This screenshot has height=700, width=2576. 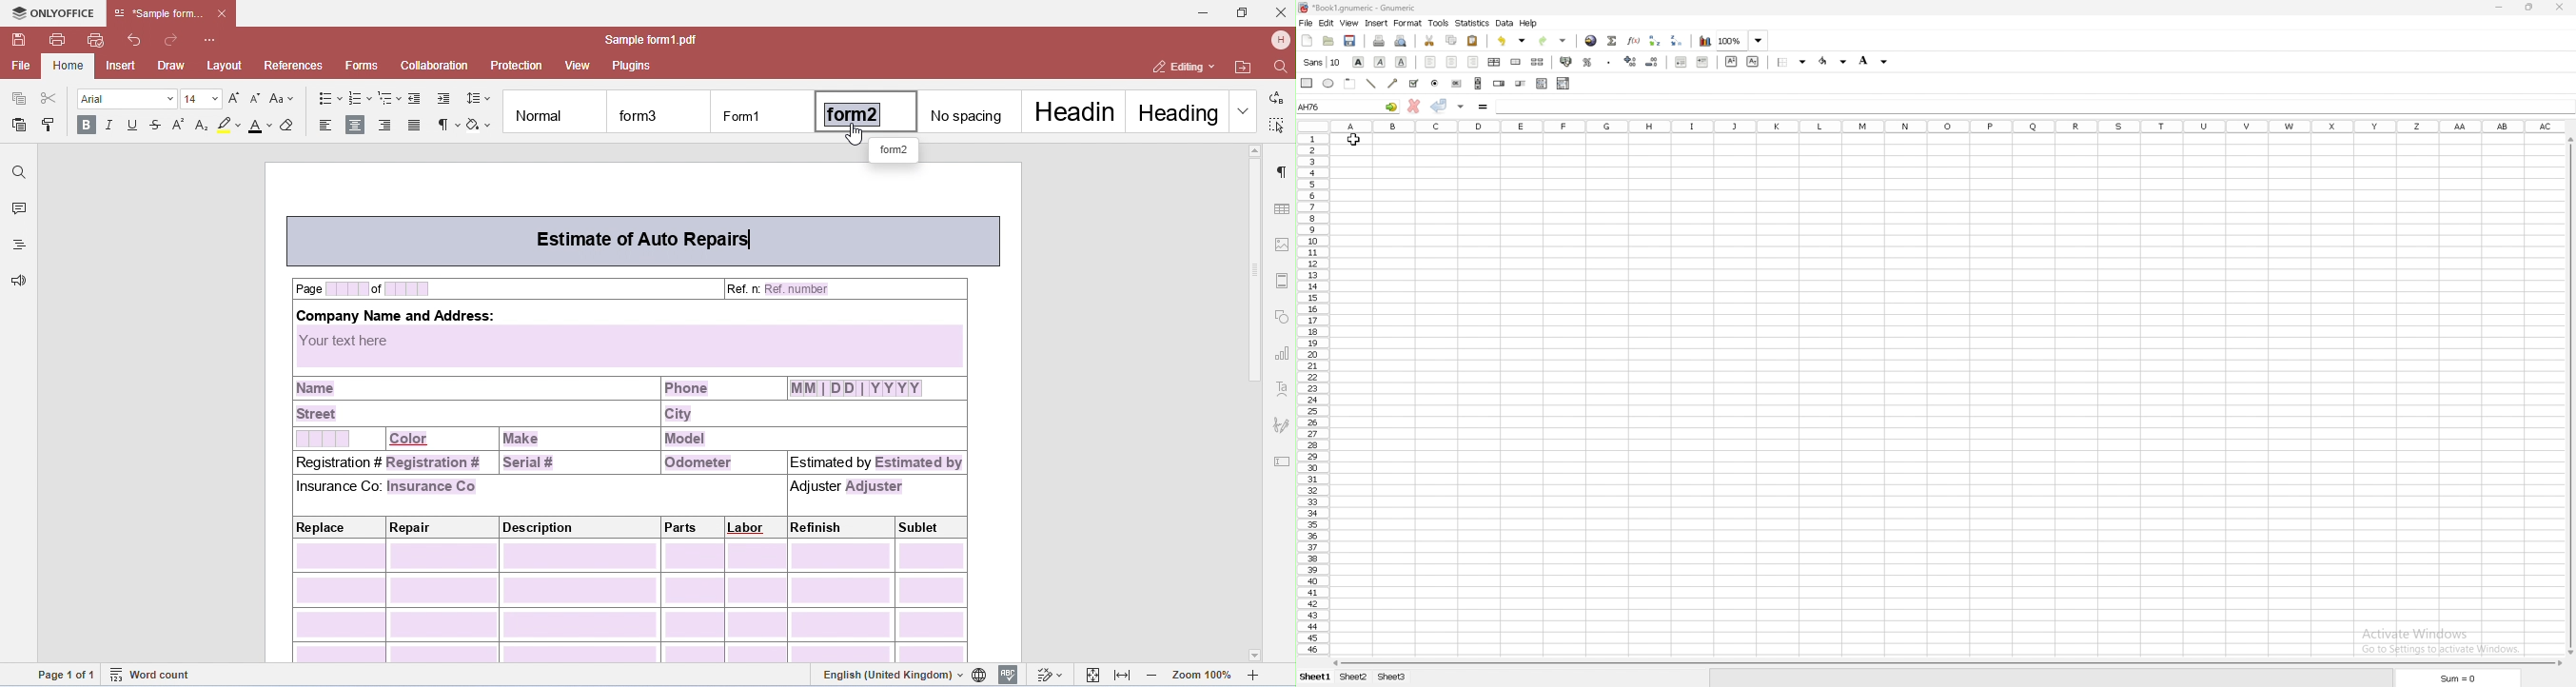 I want to click on column, so click(x=1950, y=125).